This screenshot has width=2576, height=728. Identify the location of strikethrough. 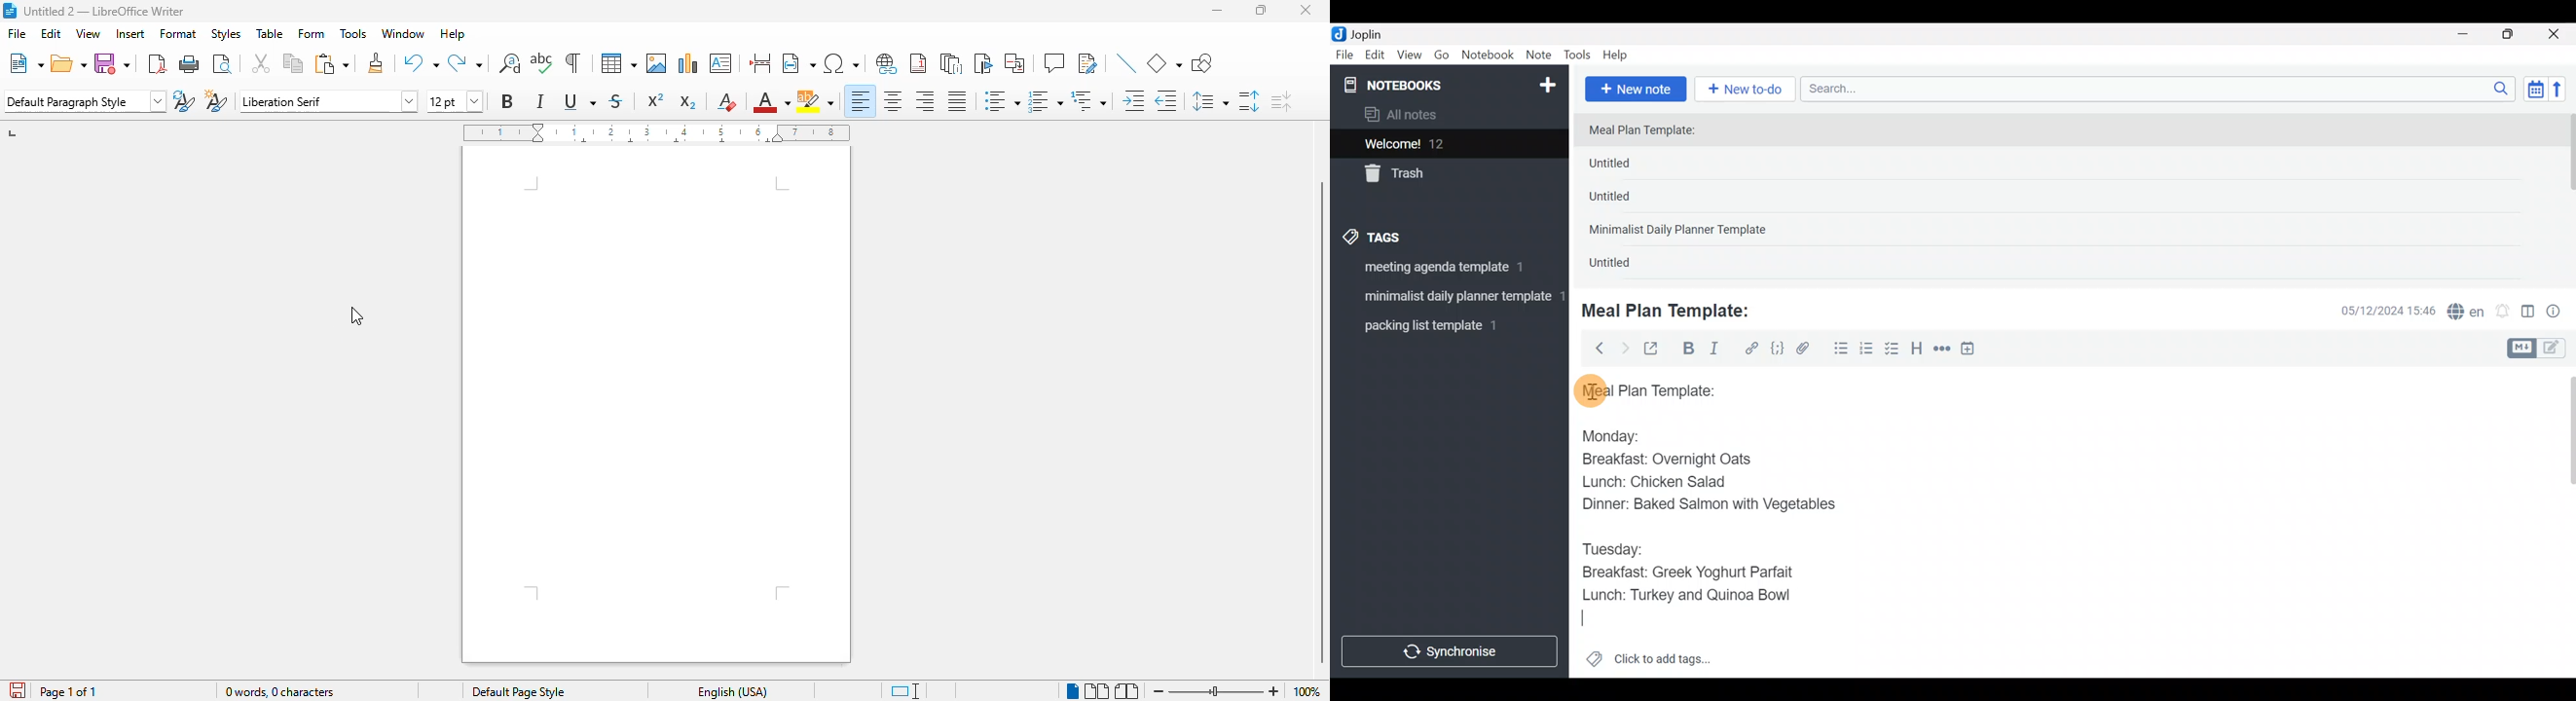
(616, 101).